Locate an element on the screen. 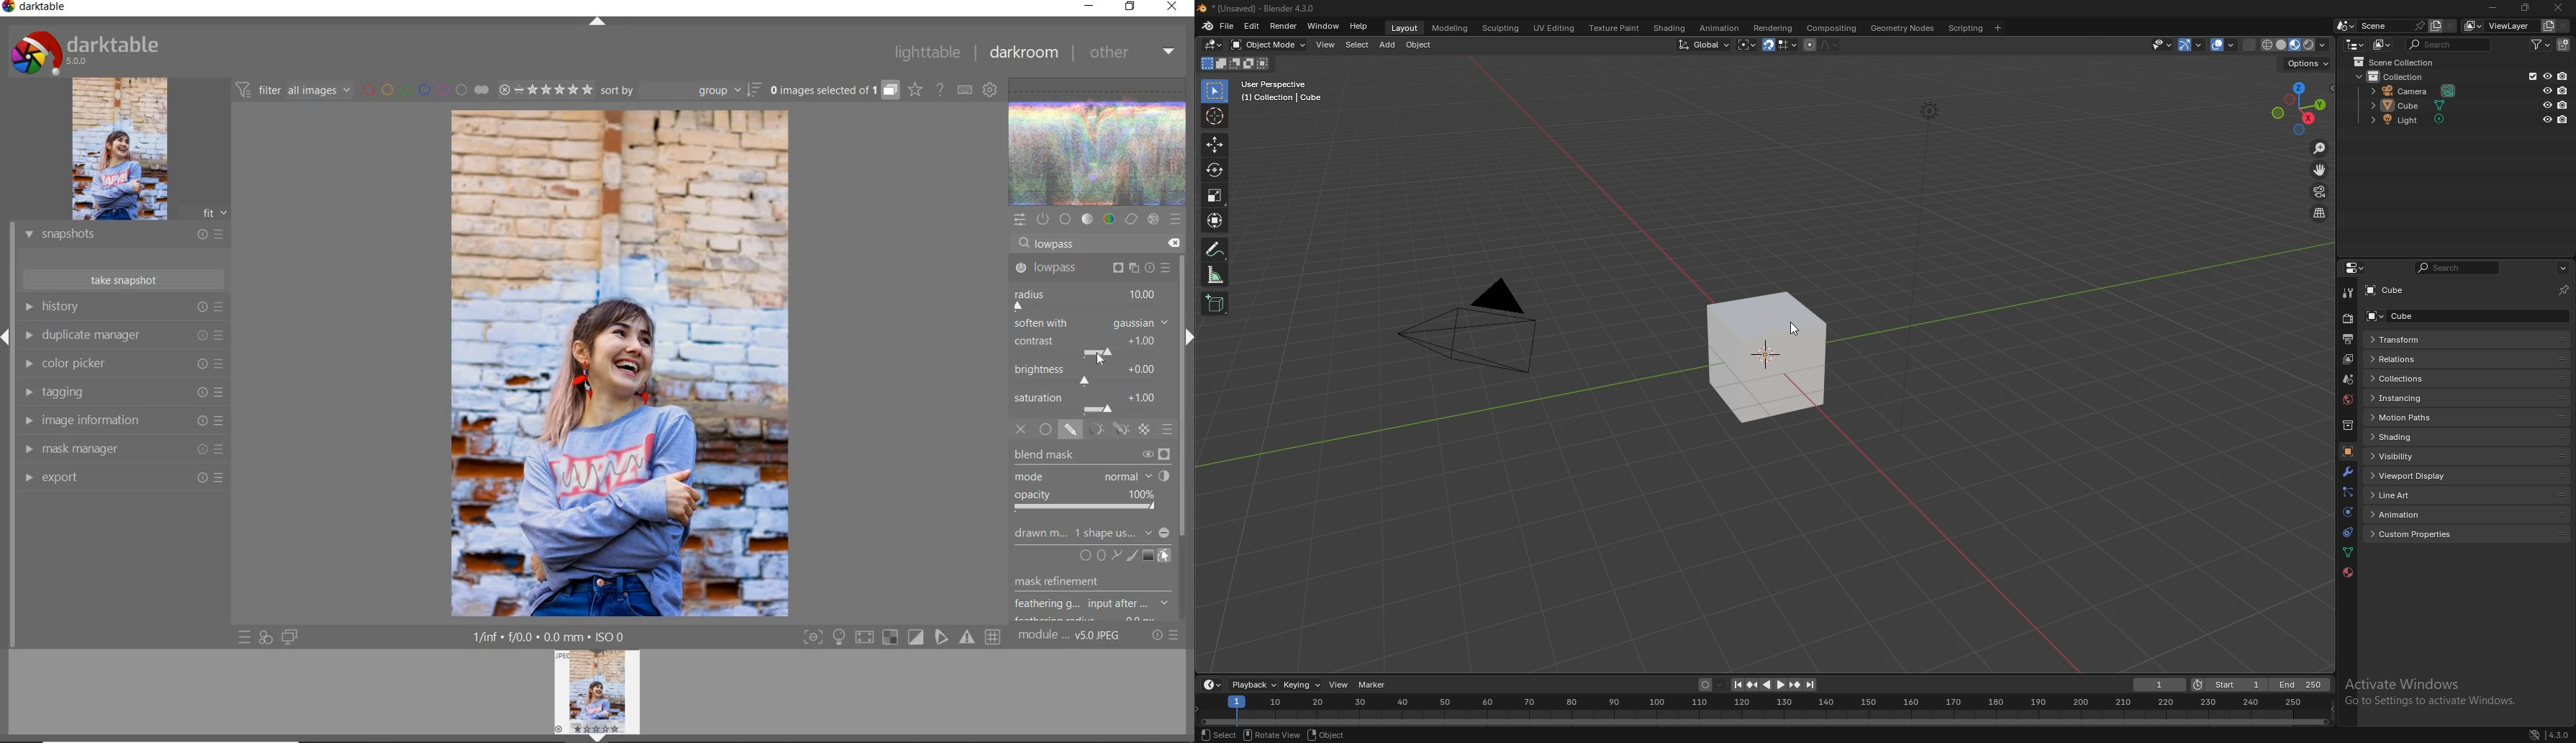  resize is located at coordinates (2525, 8).